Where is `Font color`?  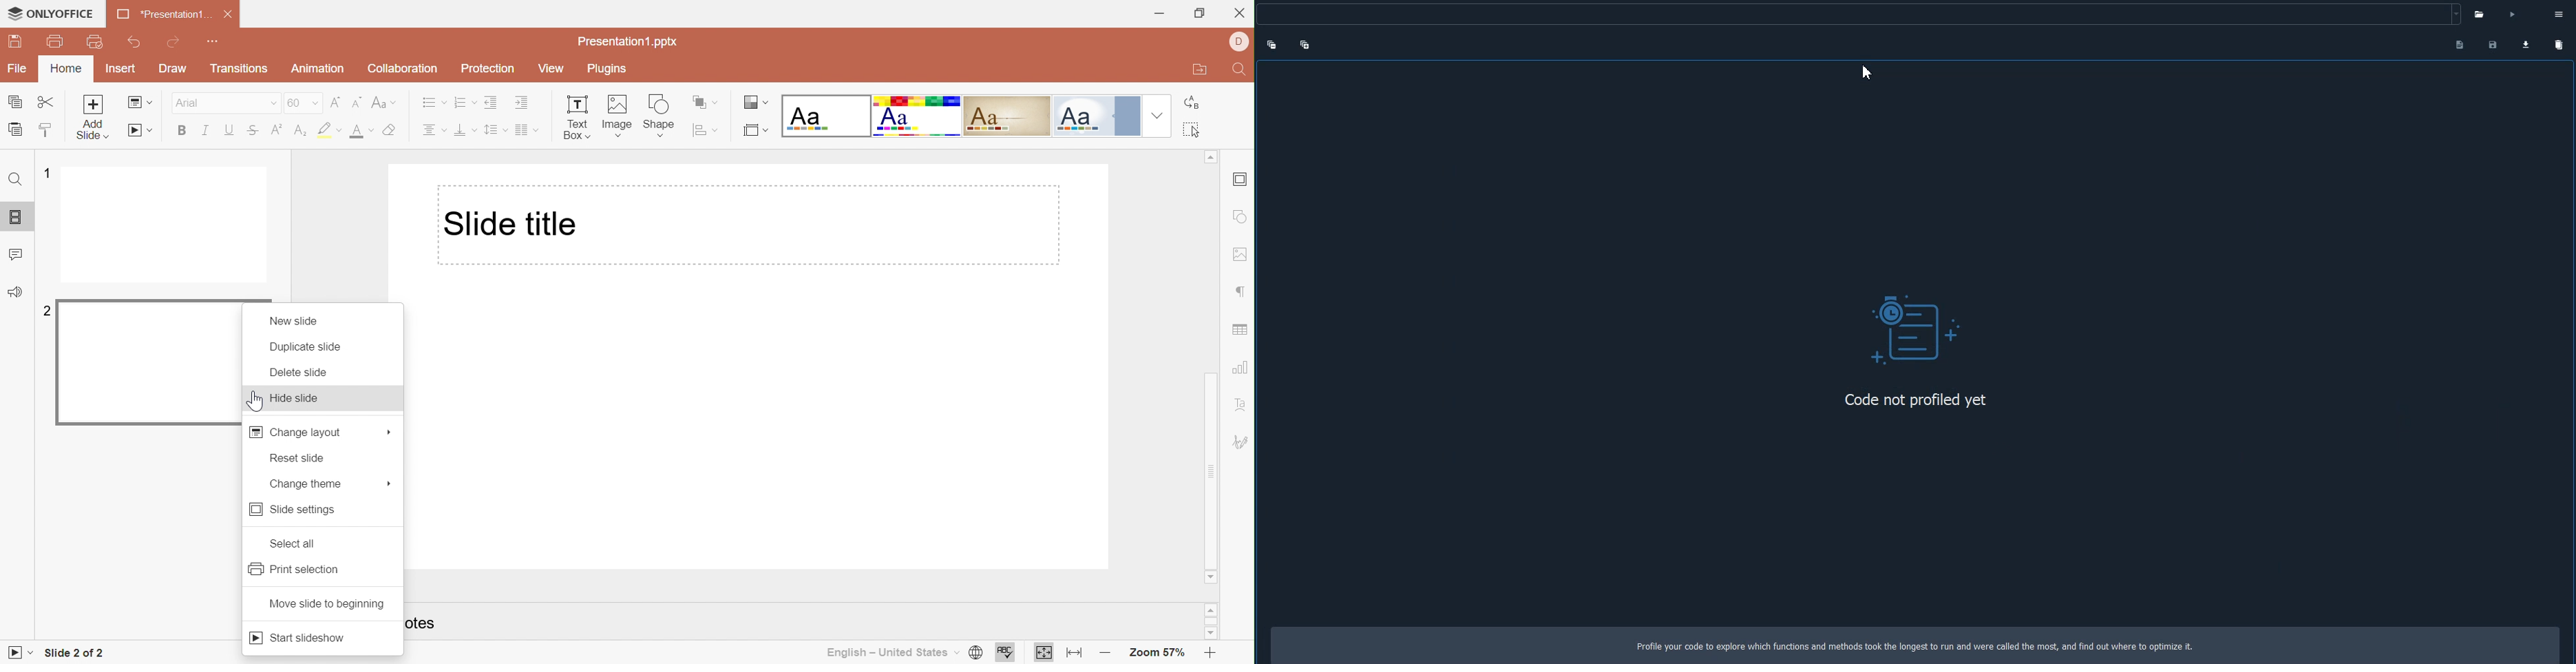
Font color is located at coordinates (362, 130).